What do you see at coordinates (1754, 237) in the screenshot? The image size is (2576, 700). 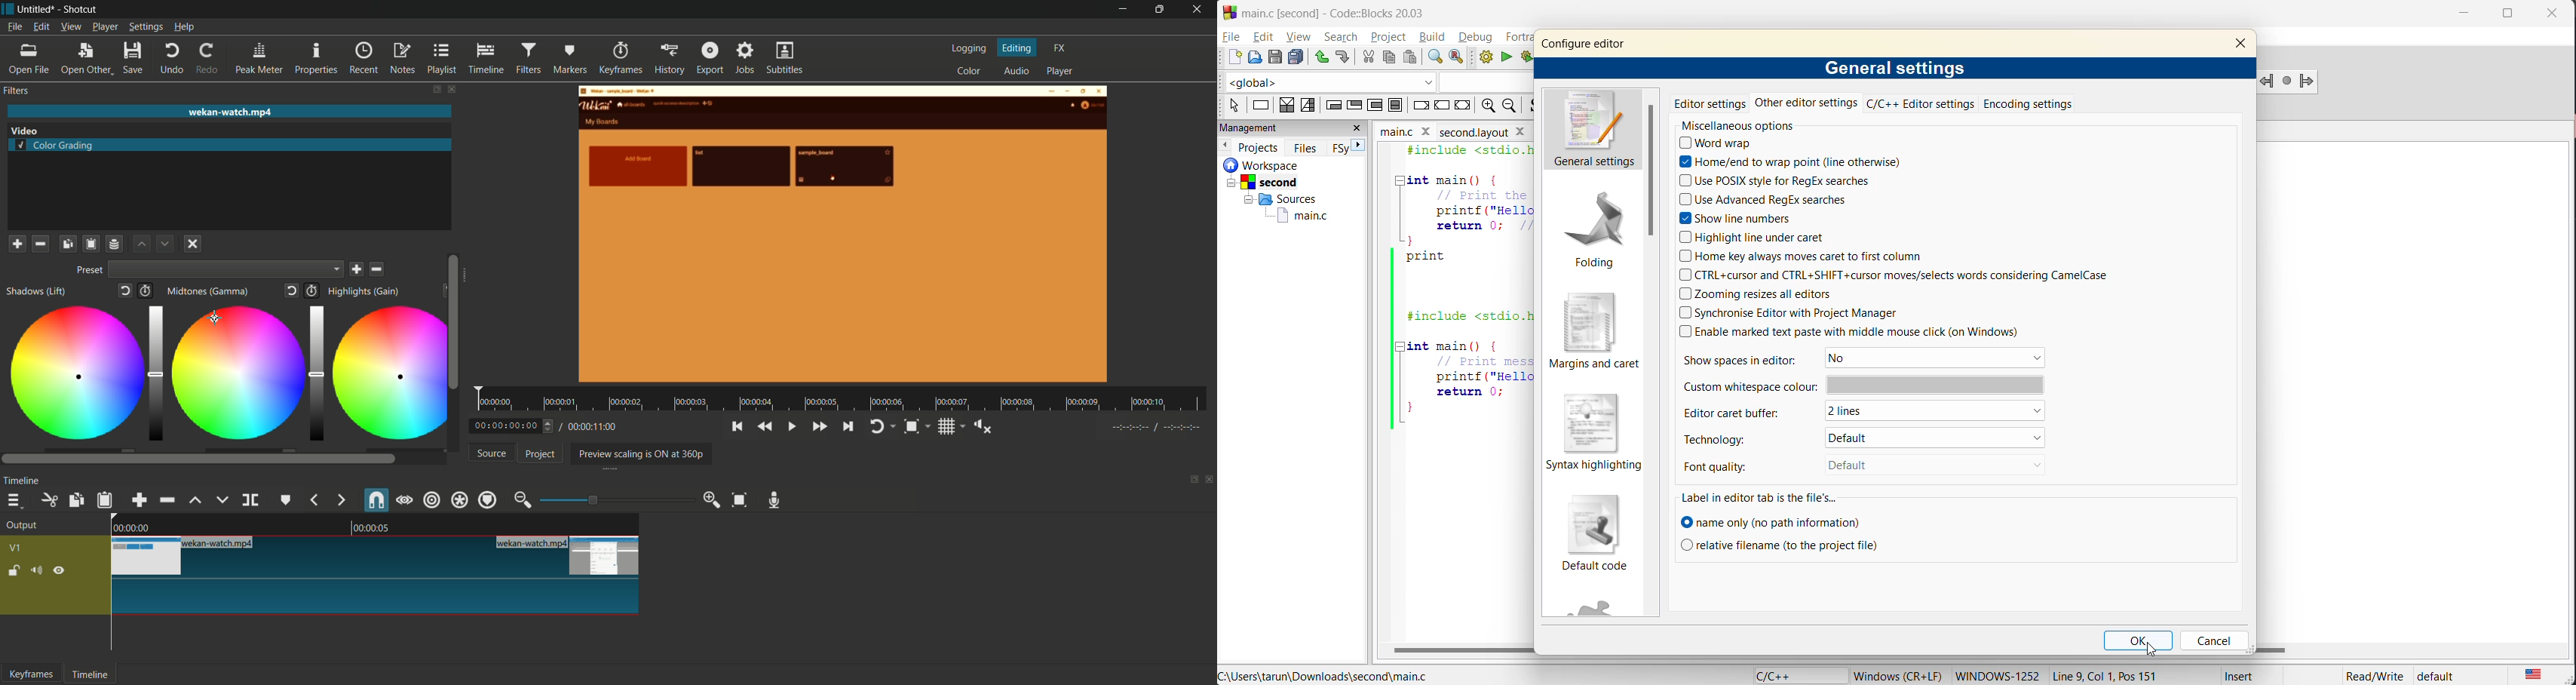 I see `highlight line under caret` at bounding box center [1754, 237].